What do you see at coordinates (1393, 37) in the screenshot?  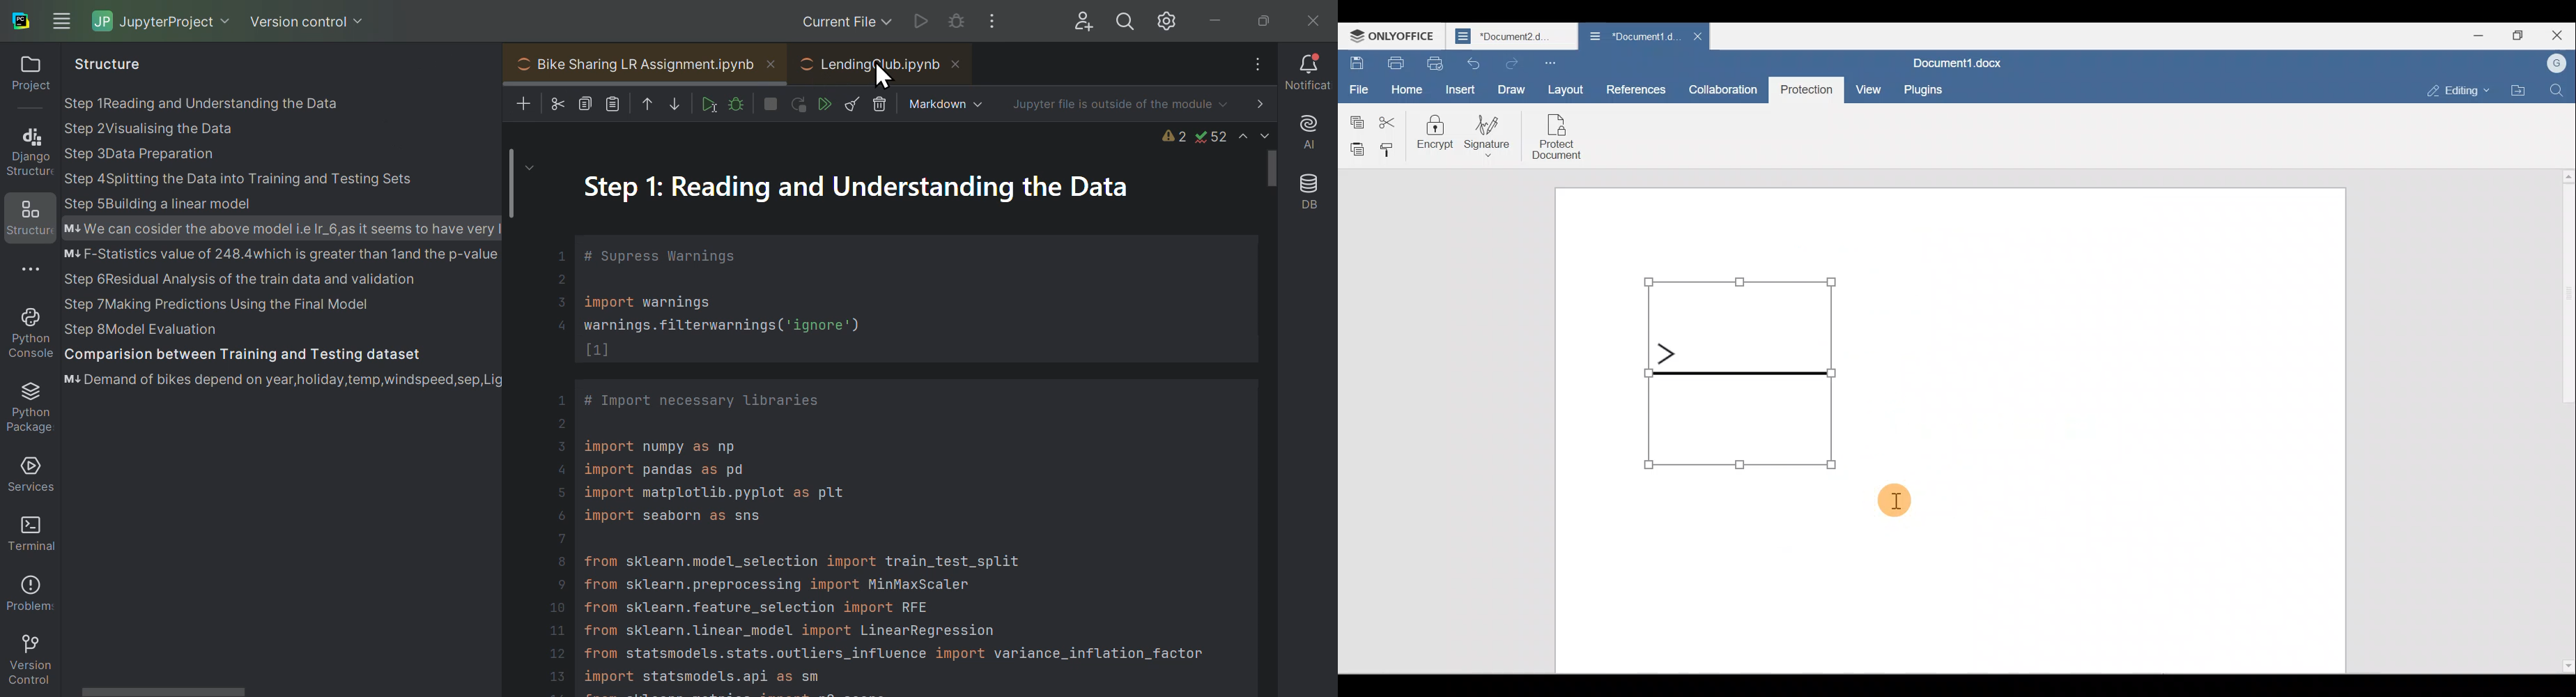 I see `ONLYOFFICE` at bounding box center [1393, 37].